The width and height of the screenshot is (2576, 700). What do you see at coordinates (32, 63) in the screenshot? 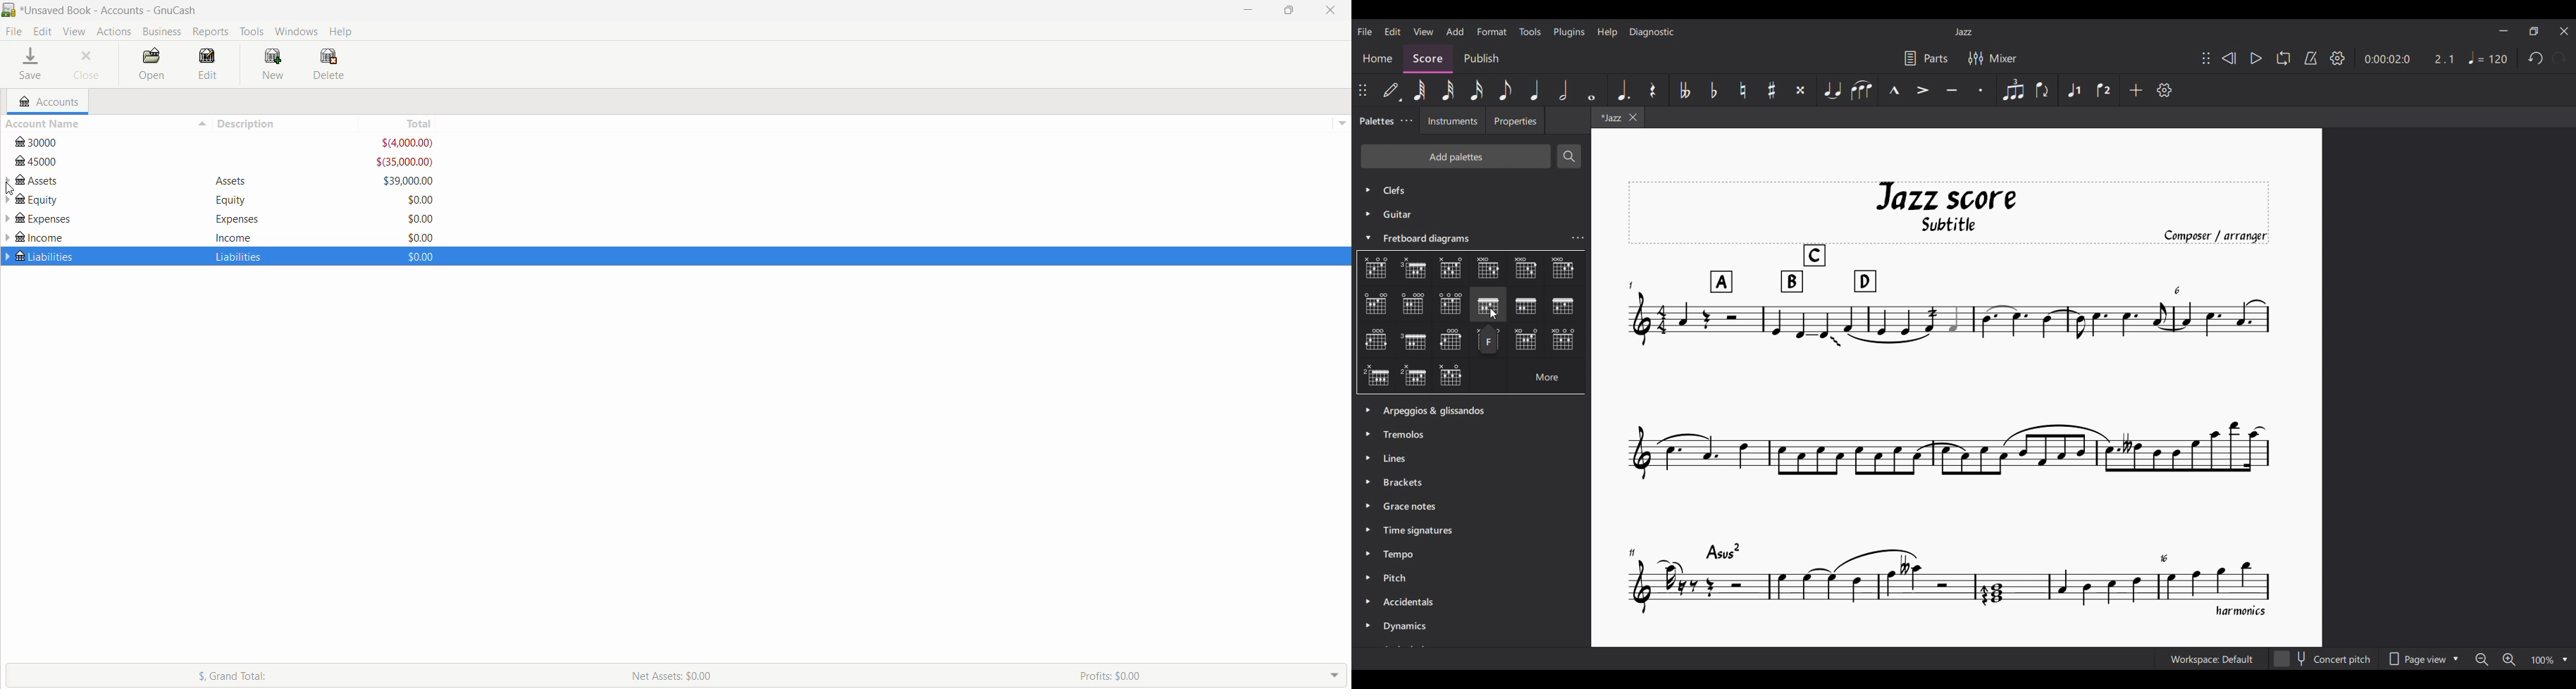
I see `Save` at bounding box center [32, 63].